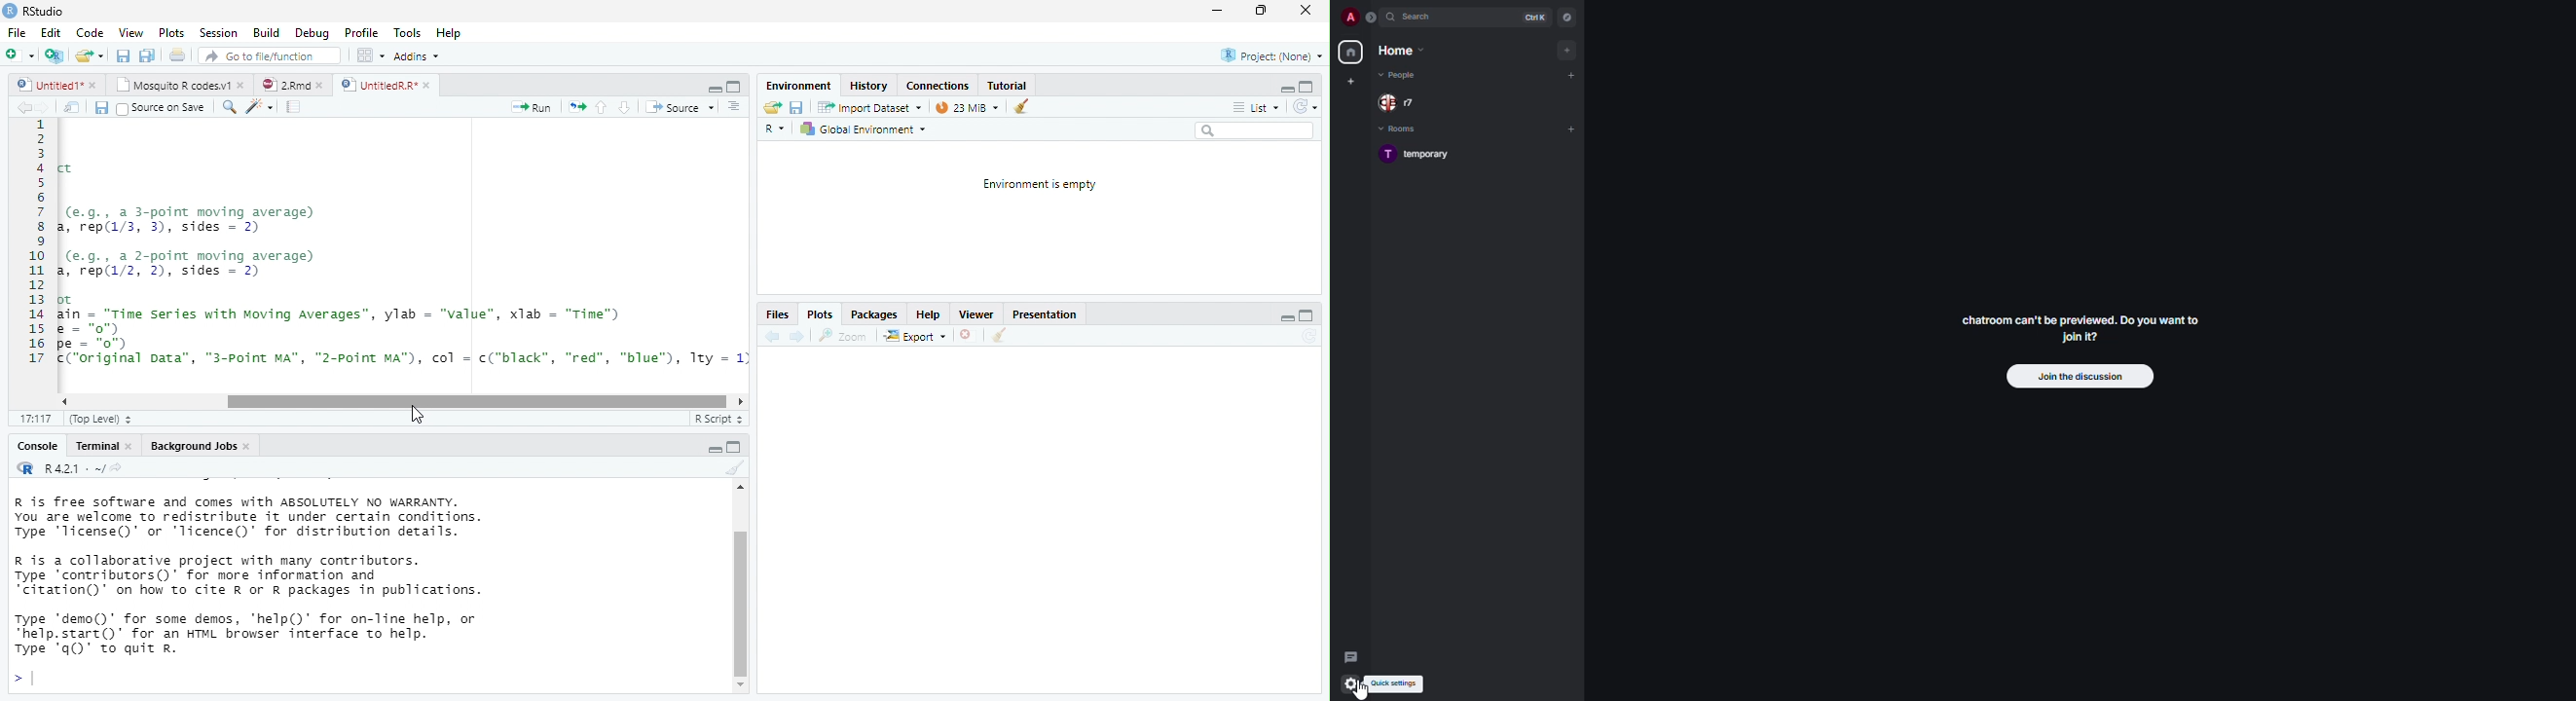 The image size is (2576, 728). Describe the element at coordinates (266, 33) in the screenshot. I see `Build` at that location.